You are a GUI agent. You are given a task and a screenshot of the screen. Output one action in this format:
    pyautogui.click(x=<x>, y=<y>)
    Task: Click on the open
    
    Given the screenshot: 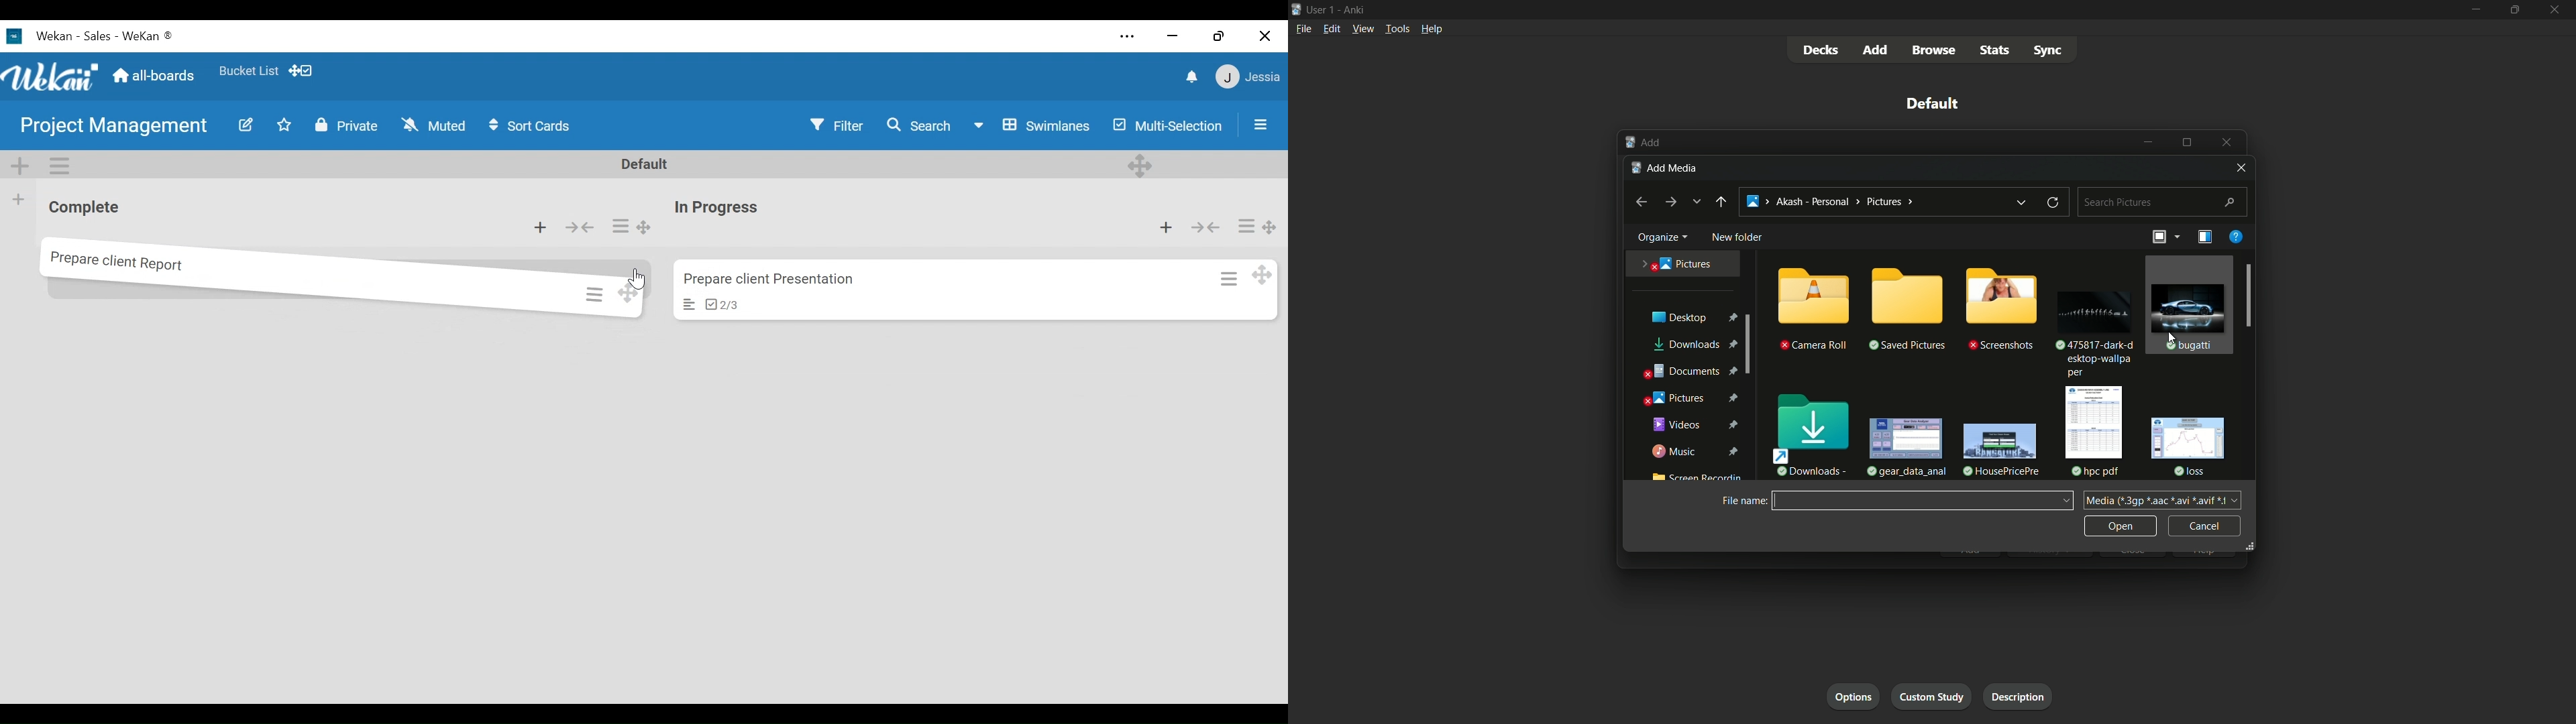 What is the action you would take?
    pyautogui.click(x=2121, y=526)
    